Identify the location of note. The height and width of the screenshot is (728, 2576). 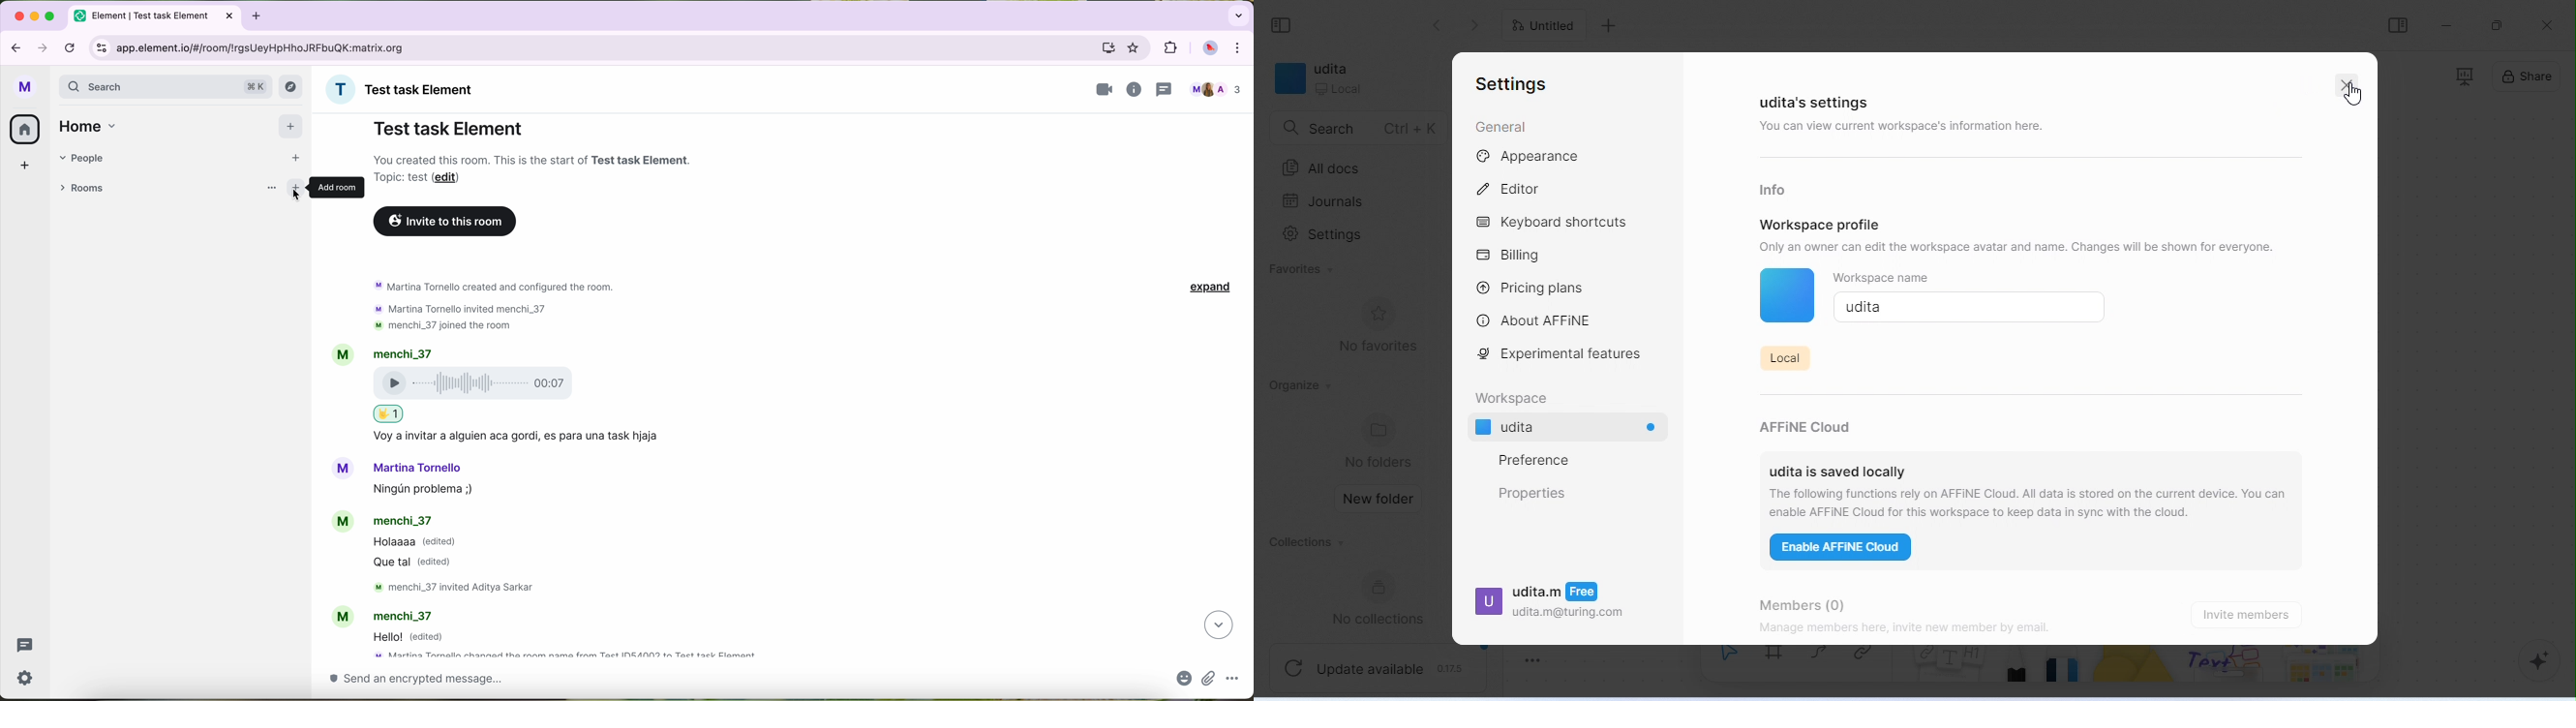
(535, 167).